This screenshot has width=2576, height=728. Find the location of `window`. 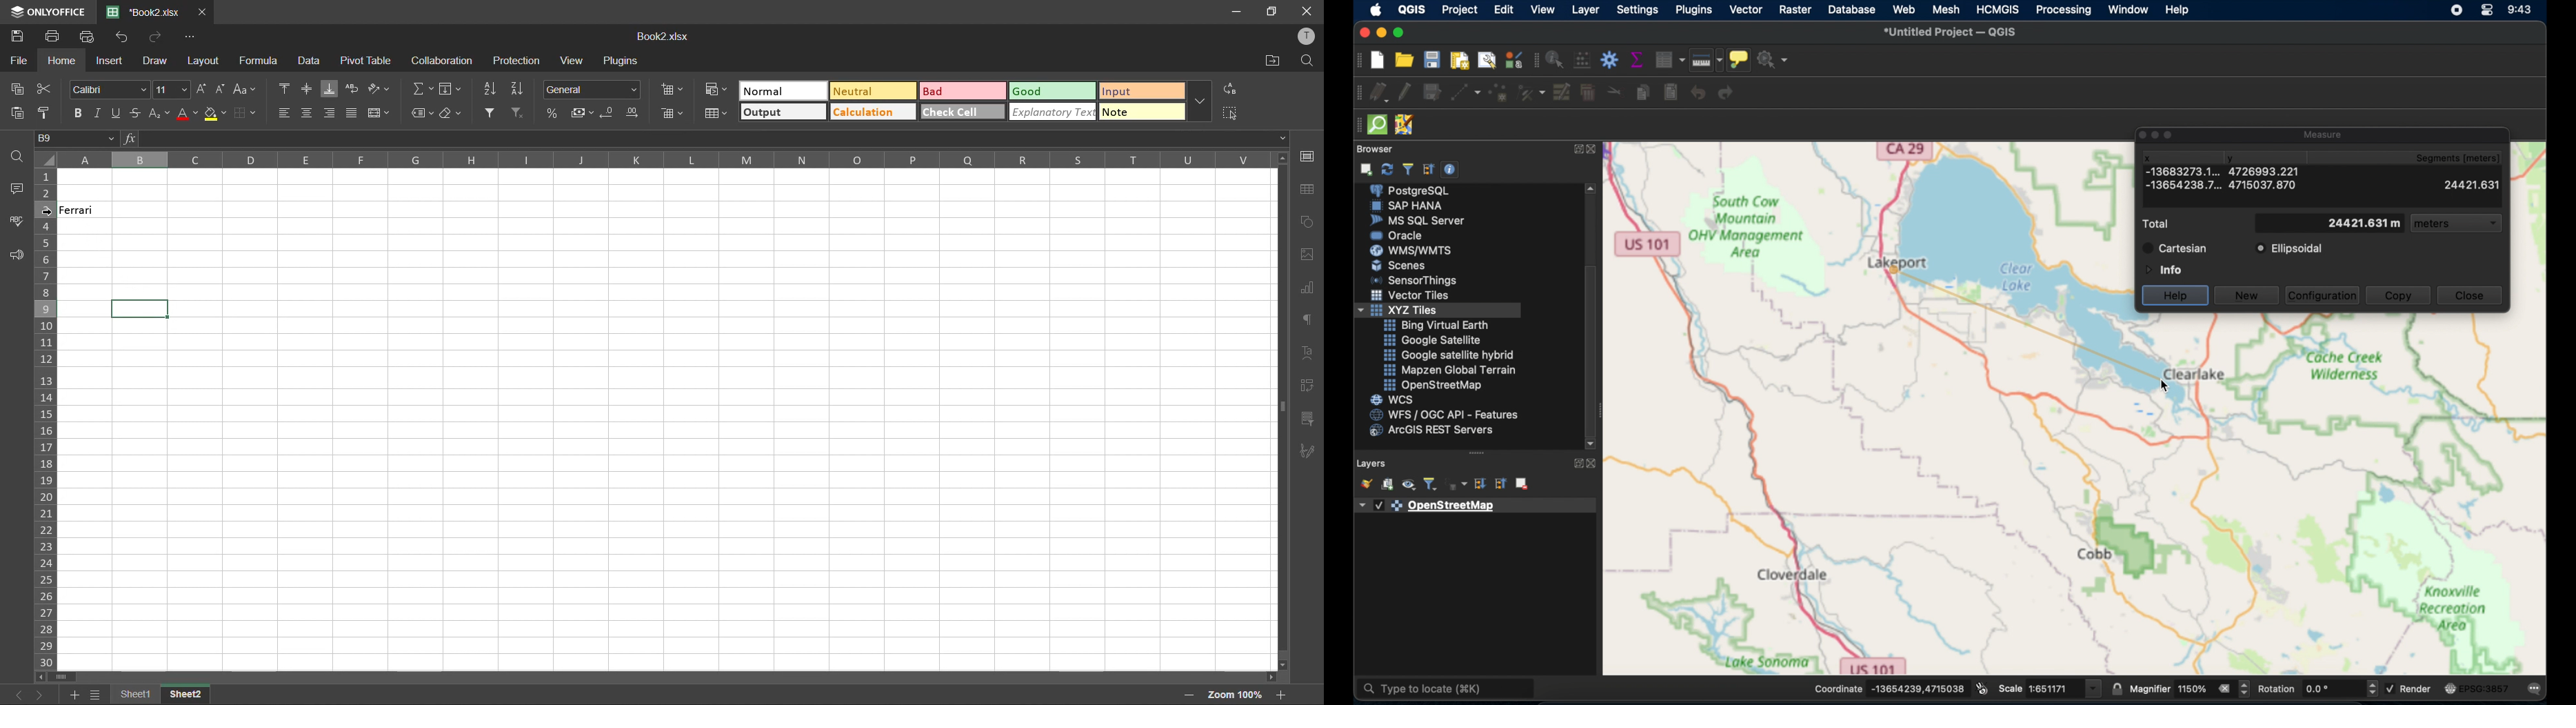

window is located at coordinates (2130, 10).